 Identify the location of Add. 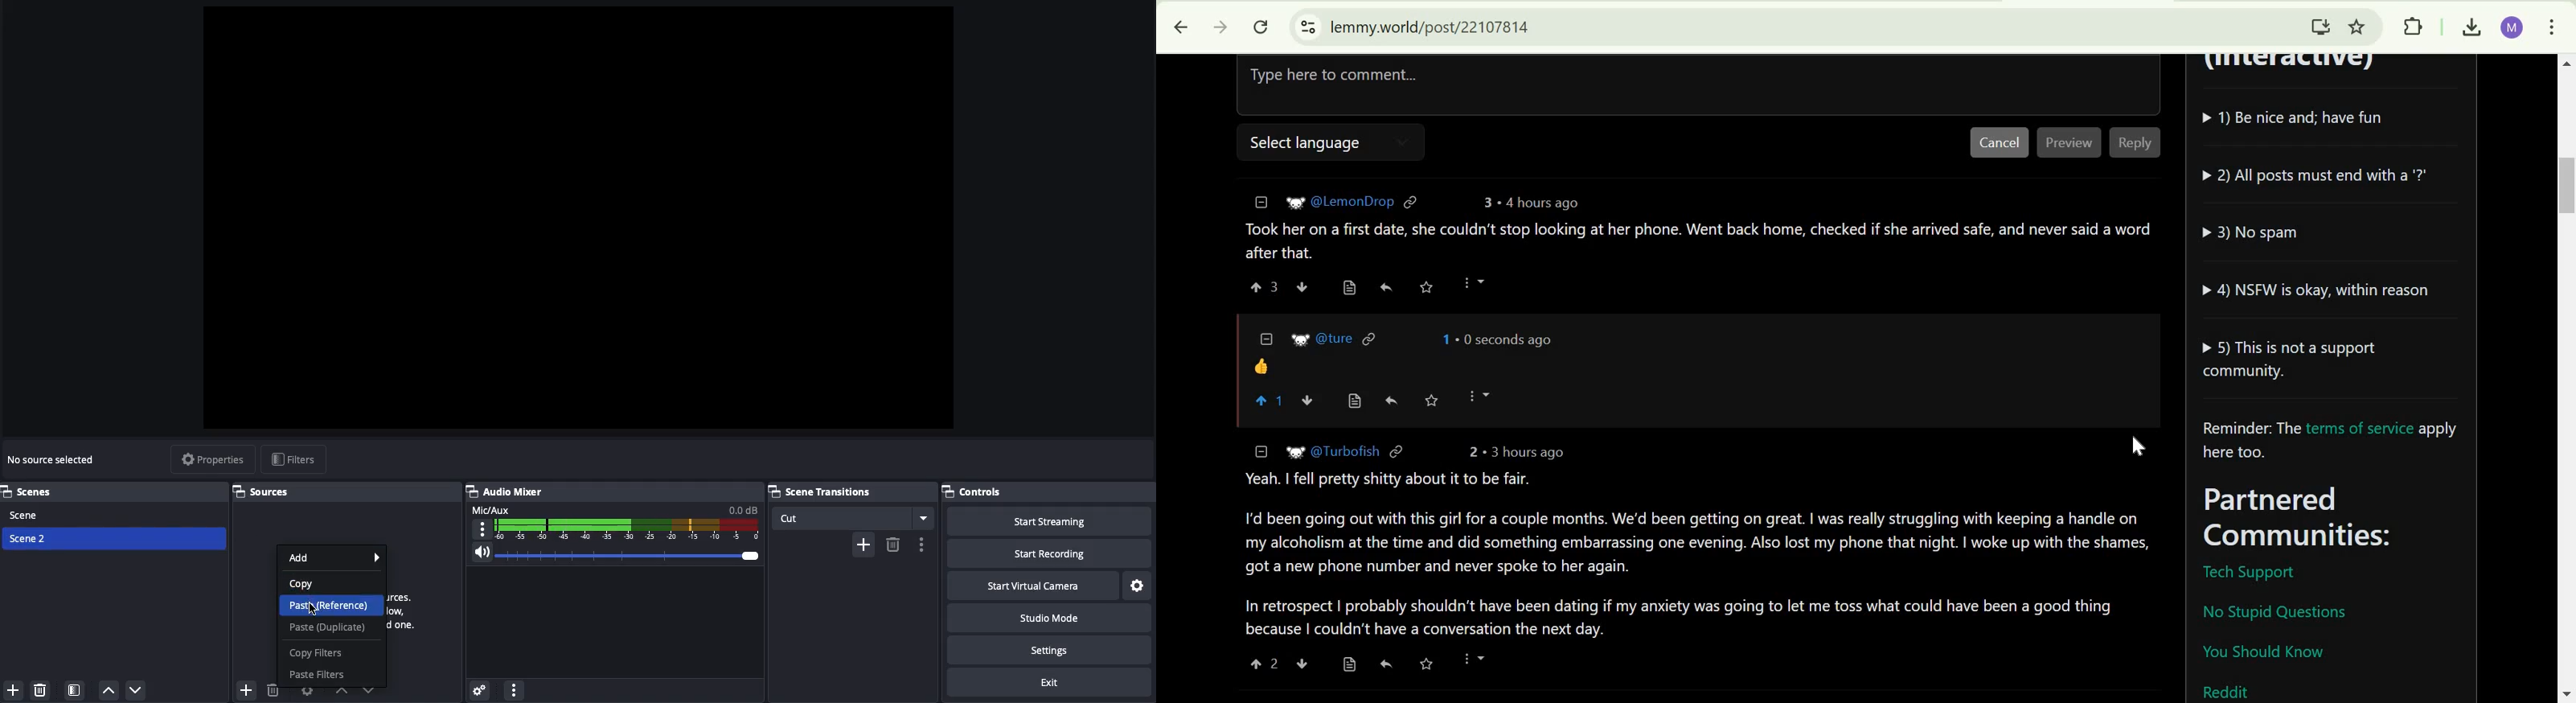
(337, 557).